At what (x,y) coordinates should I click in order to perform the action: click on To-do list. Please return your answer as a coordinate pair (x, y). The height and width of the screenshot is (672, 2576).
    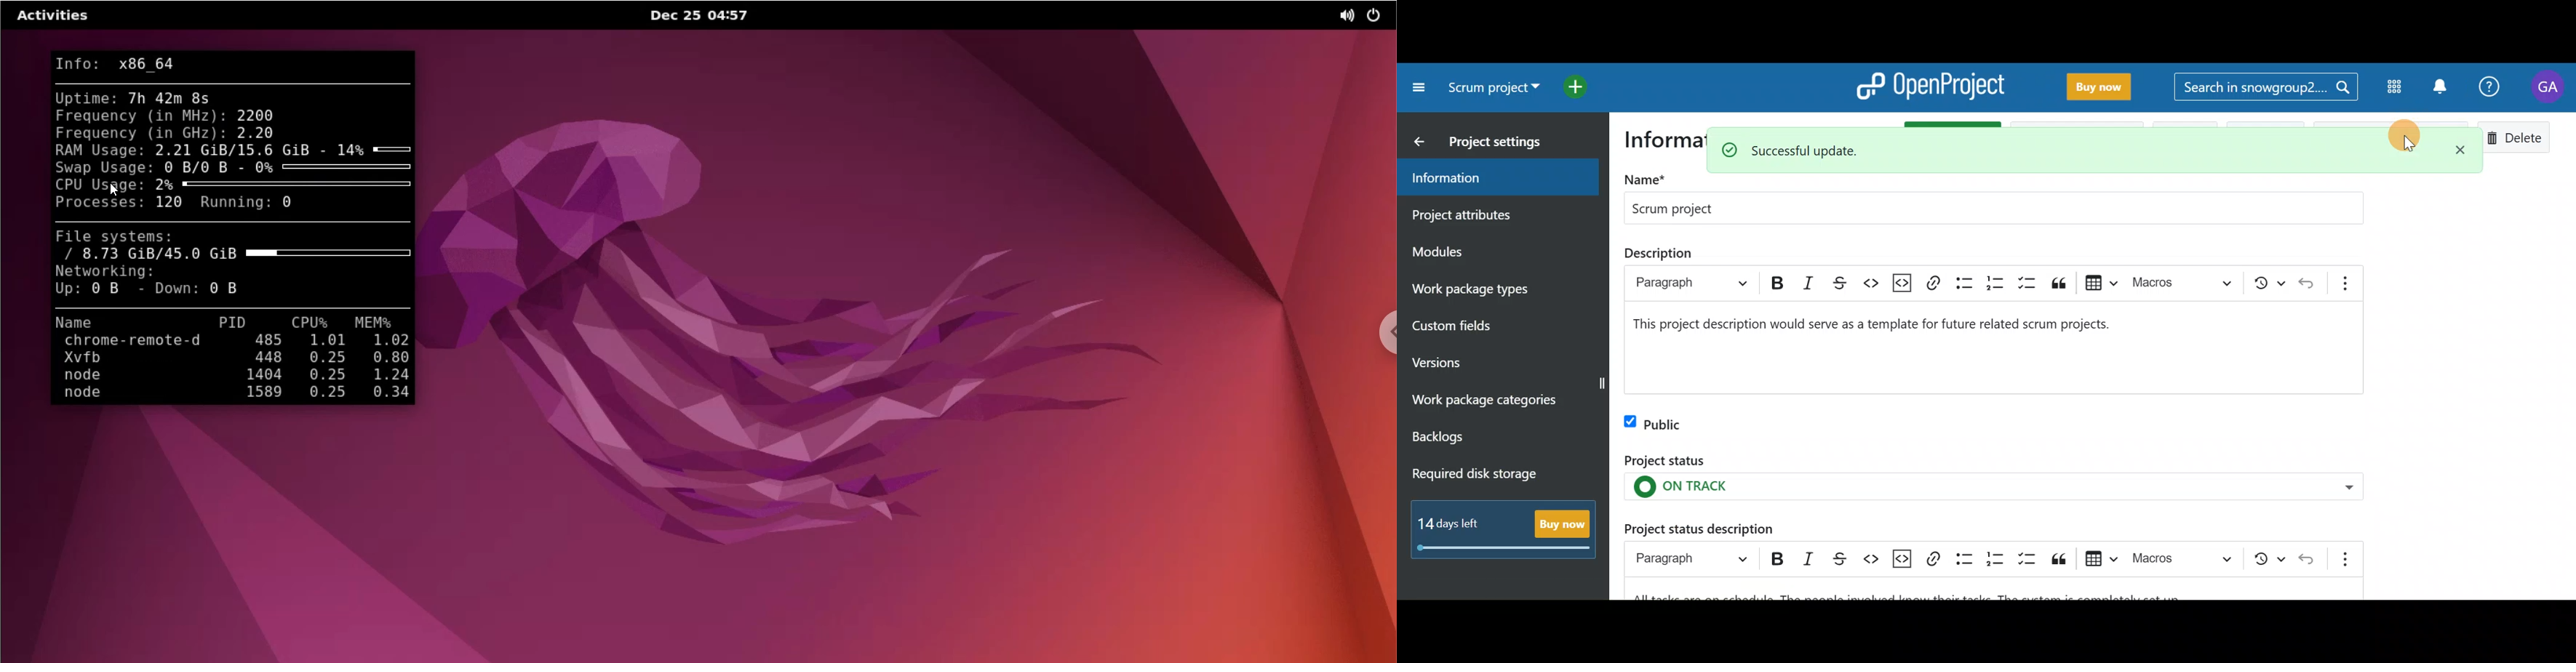
    Looking at the image, I should click on (2026, 559).